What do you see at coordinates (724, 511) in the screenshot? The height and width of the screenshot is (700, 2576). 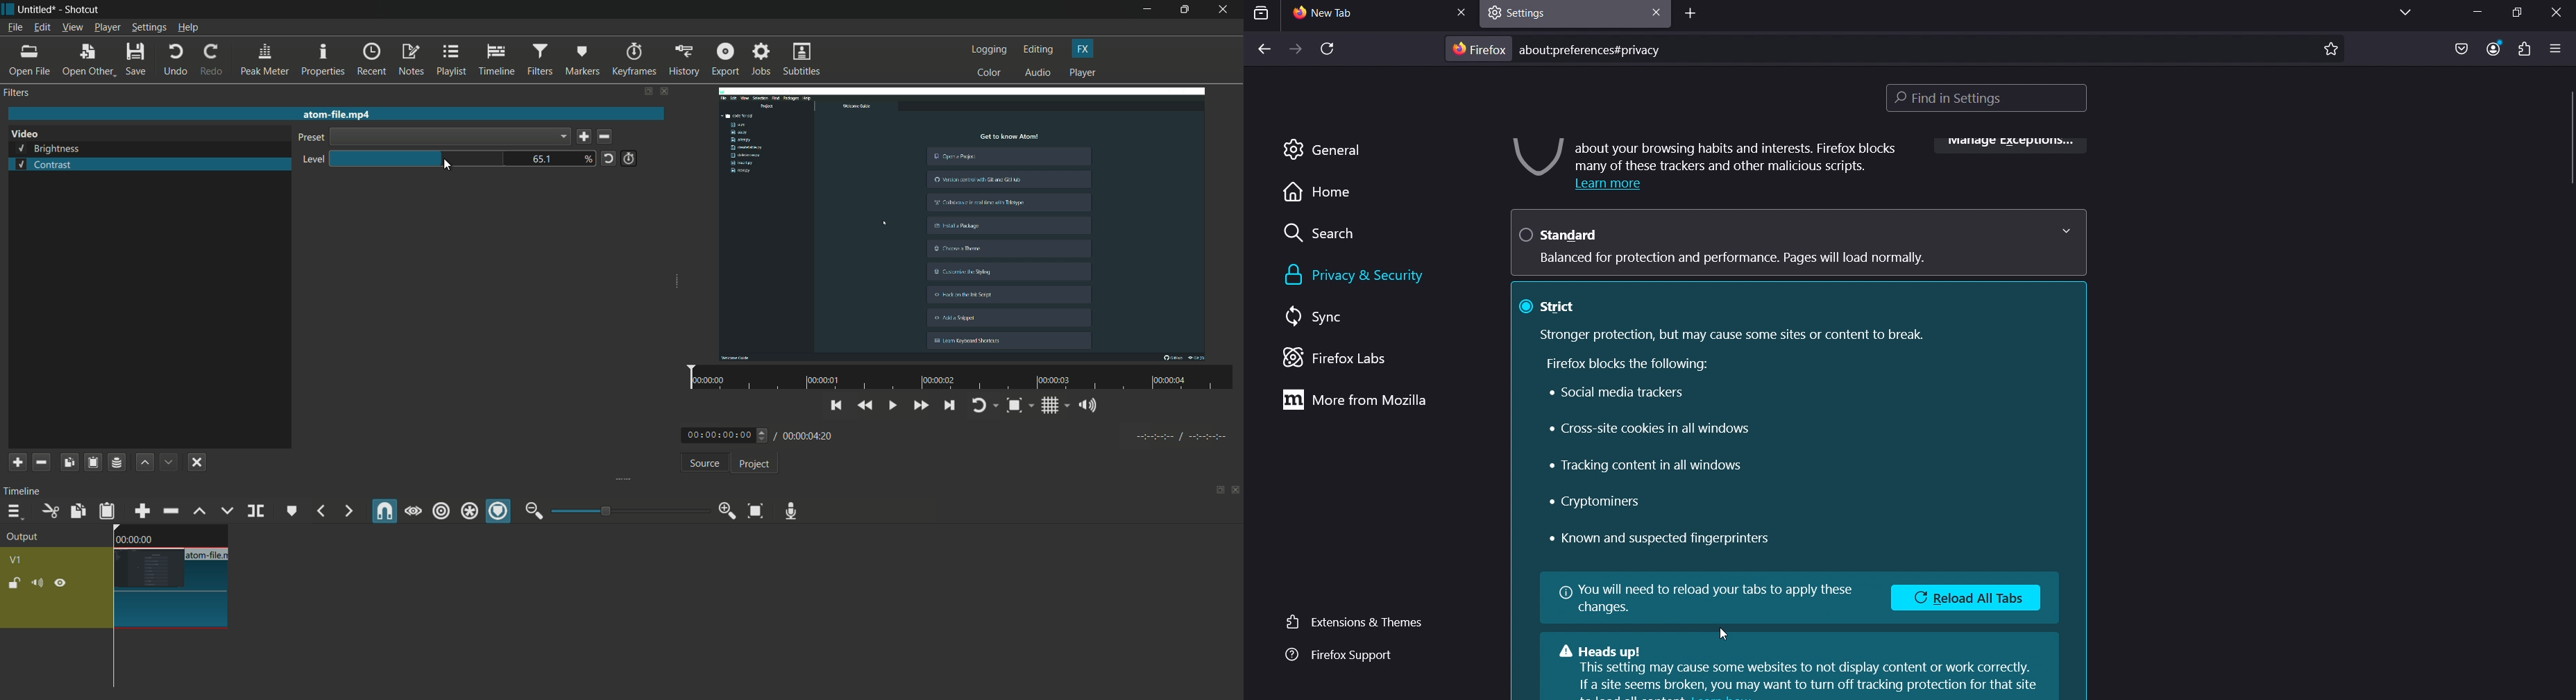 I see `zoom in` at bounding box center [724, 511].